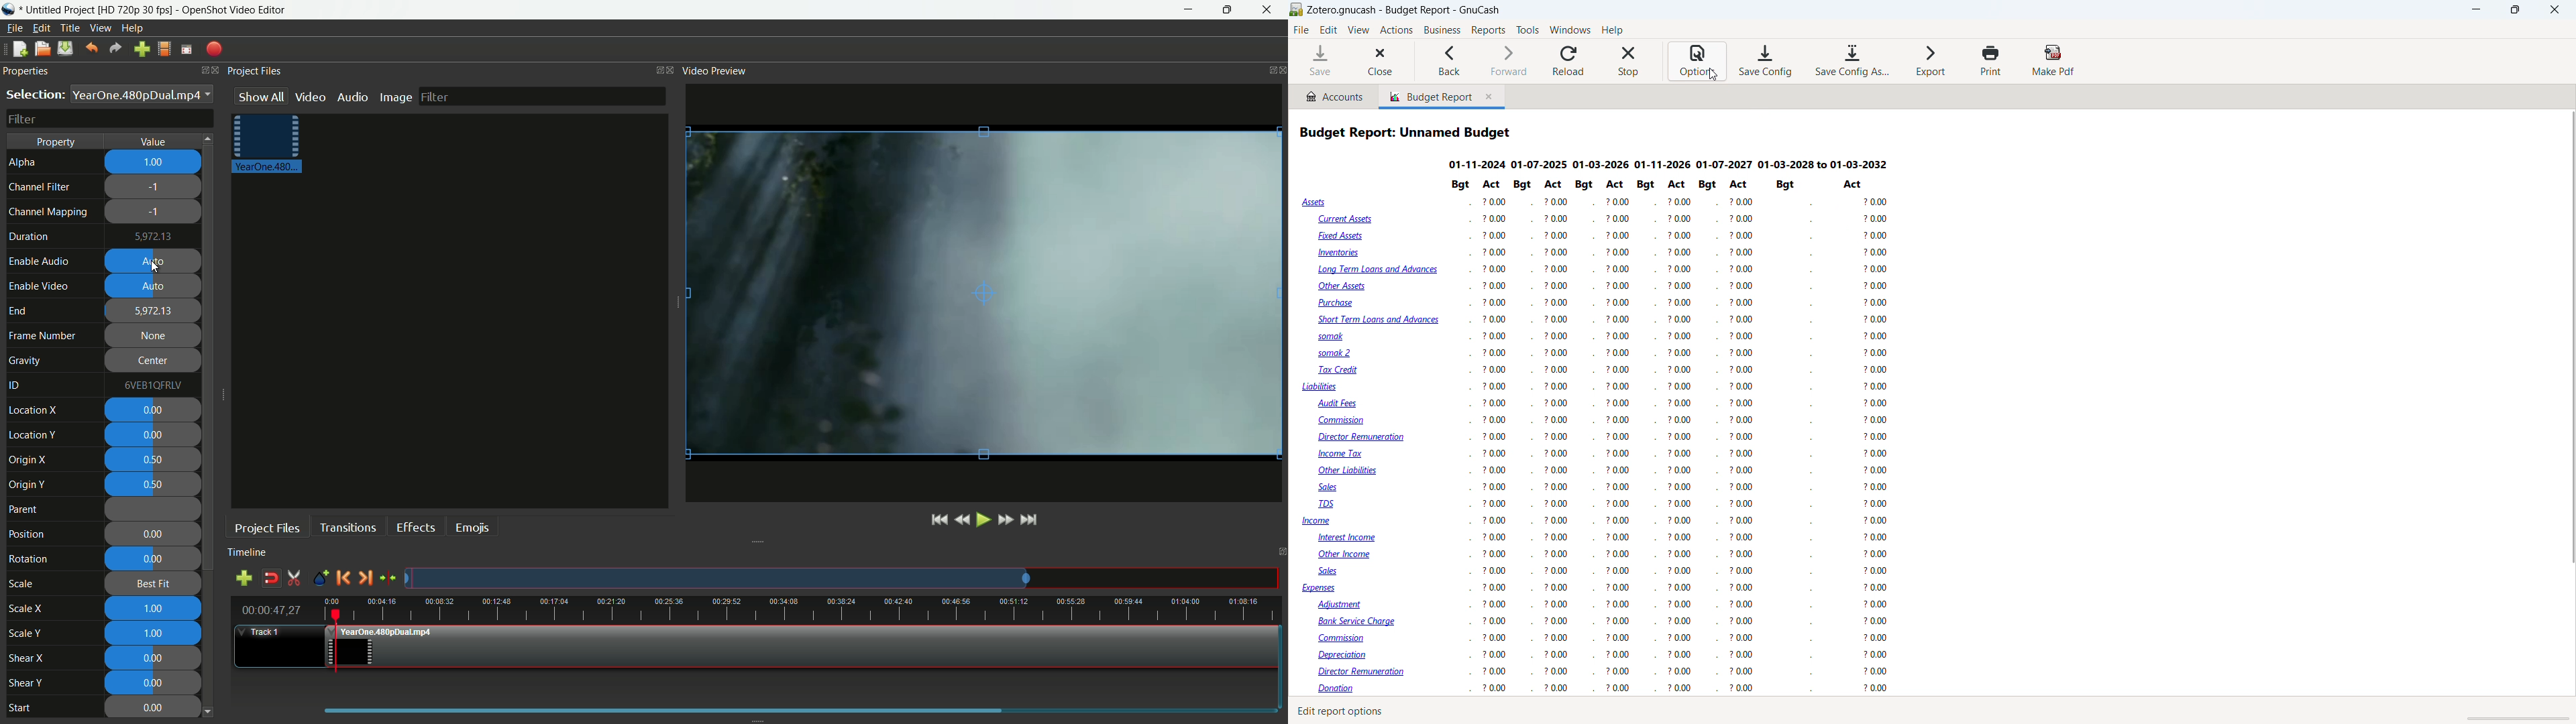  I want to click on IDS, so click(1329, 505).